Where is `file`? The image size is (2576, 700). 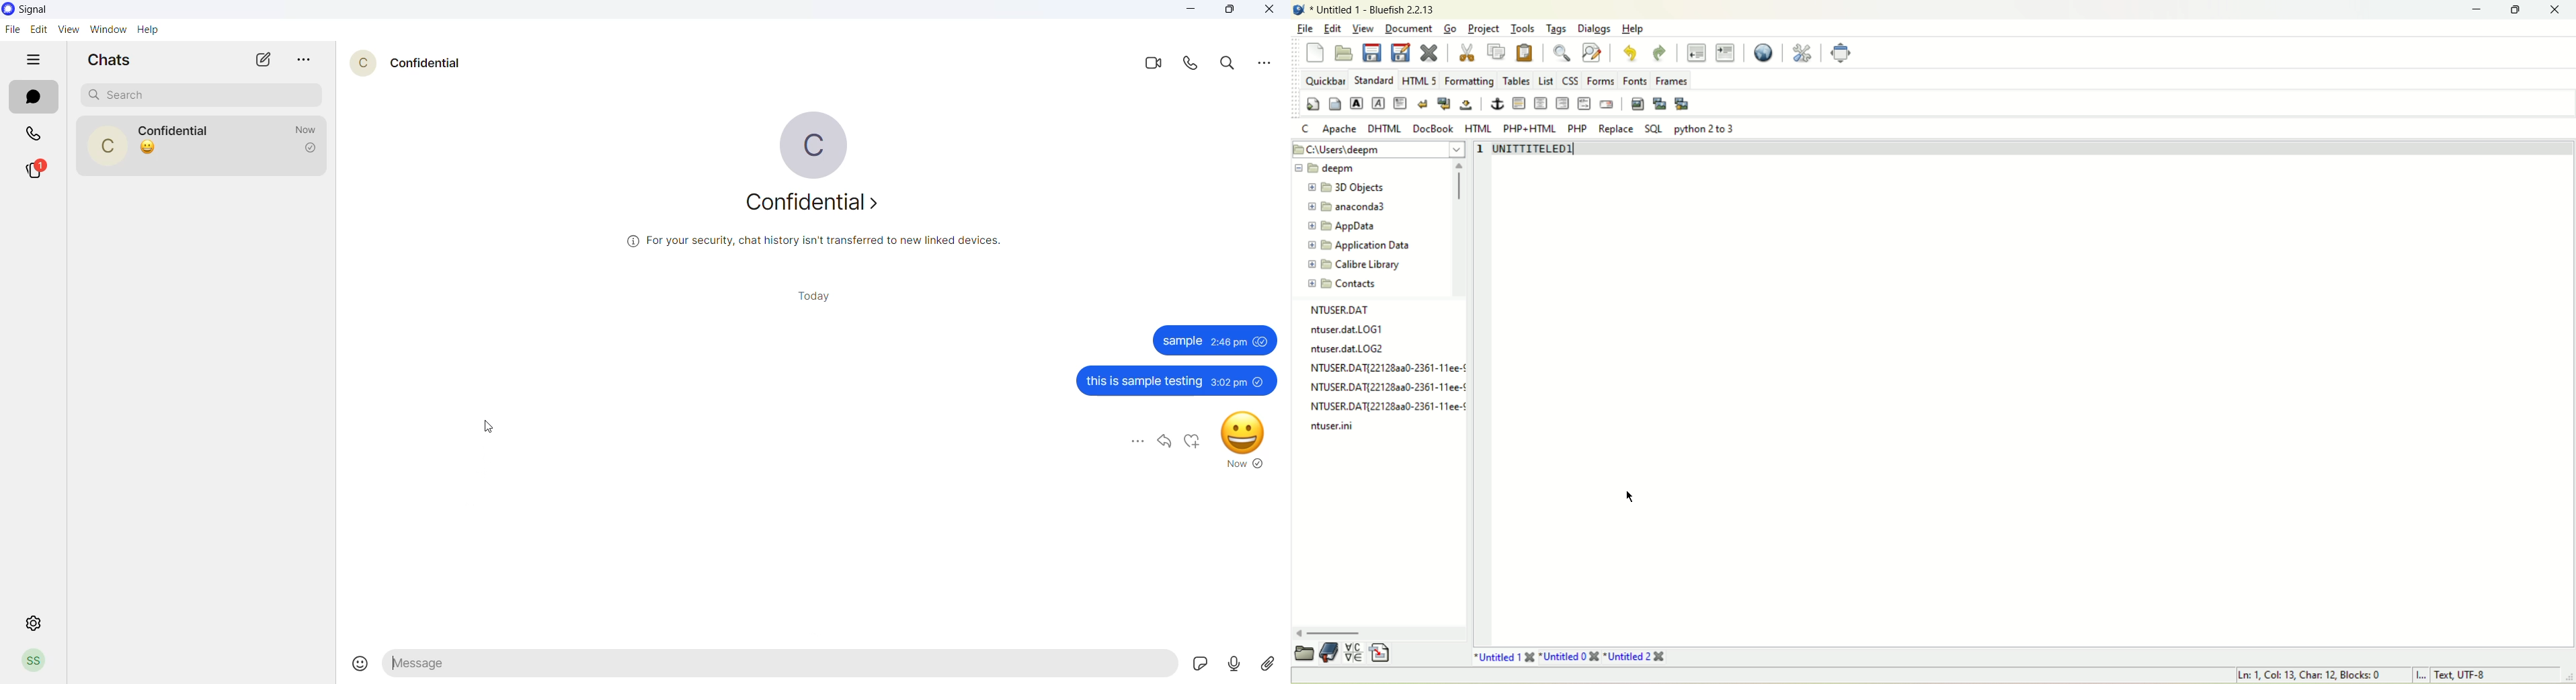
file is located at coordinates (1343, 308).